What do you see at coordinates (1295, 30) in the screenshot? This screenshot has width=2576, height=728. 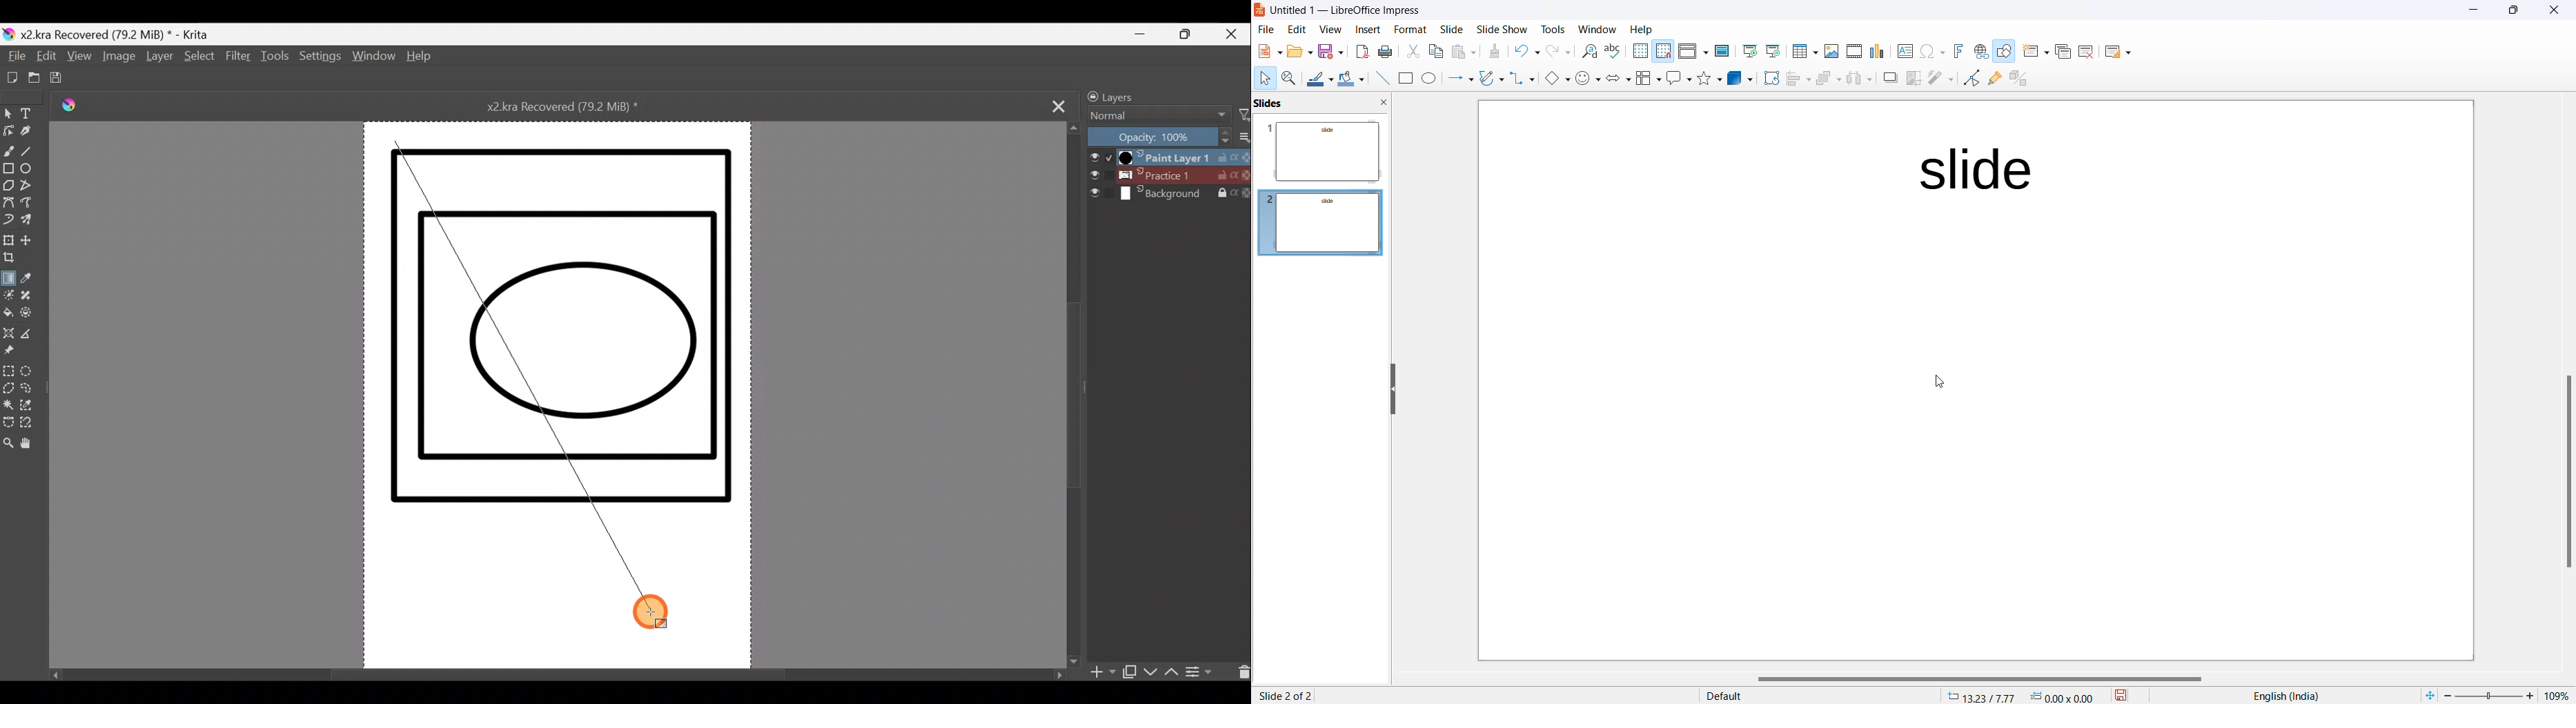 I see `edit` at bounding box center [1295, 30].